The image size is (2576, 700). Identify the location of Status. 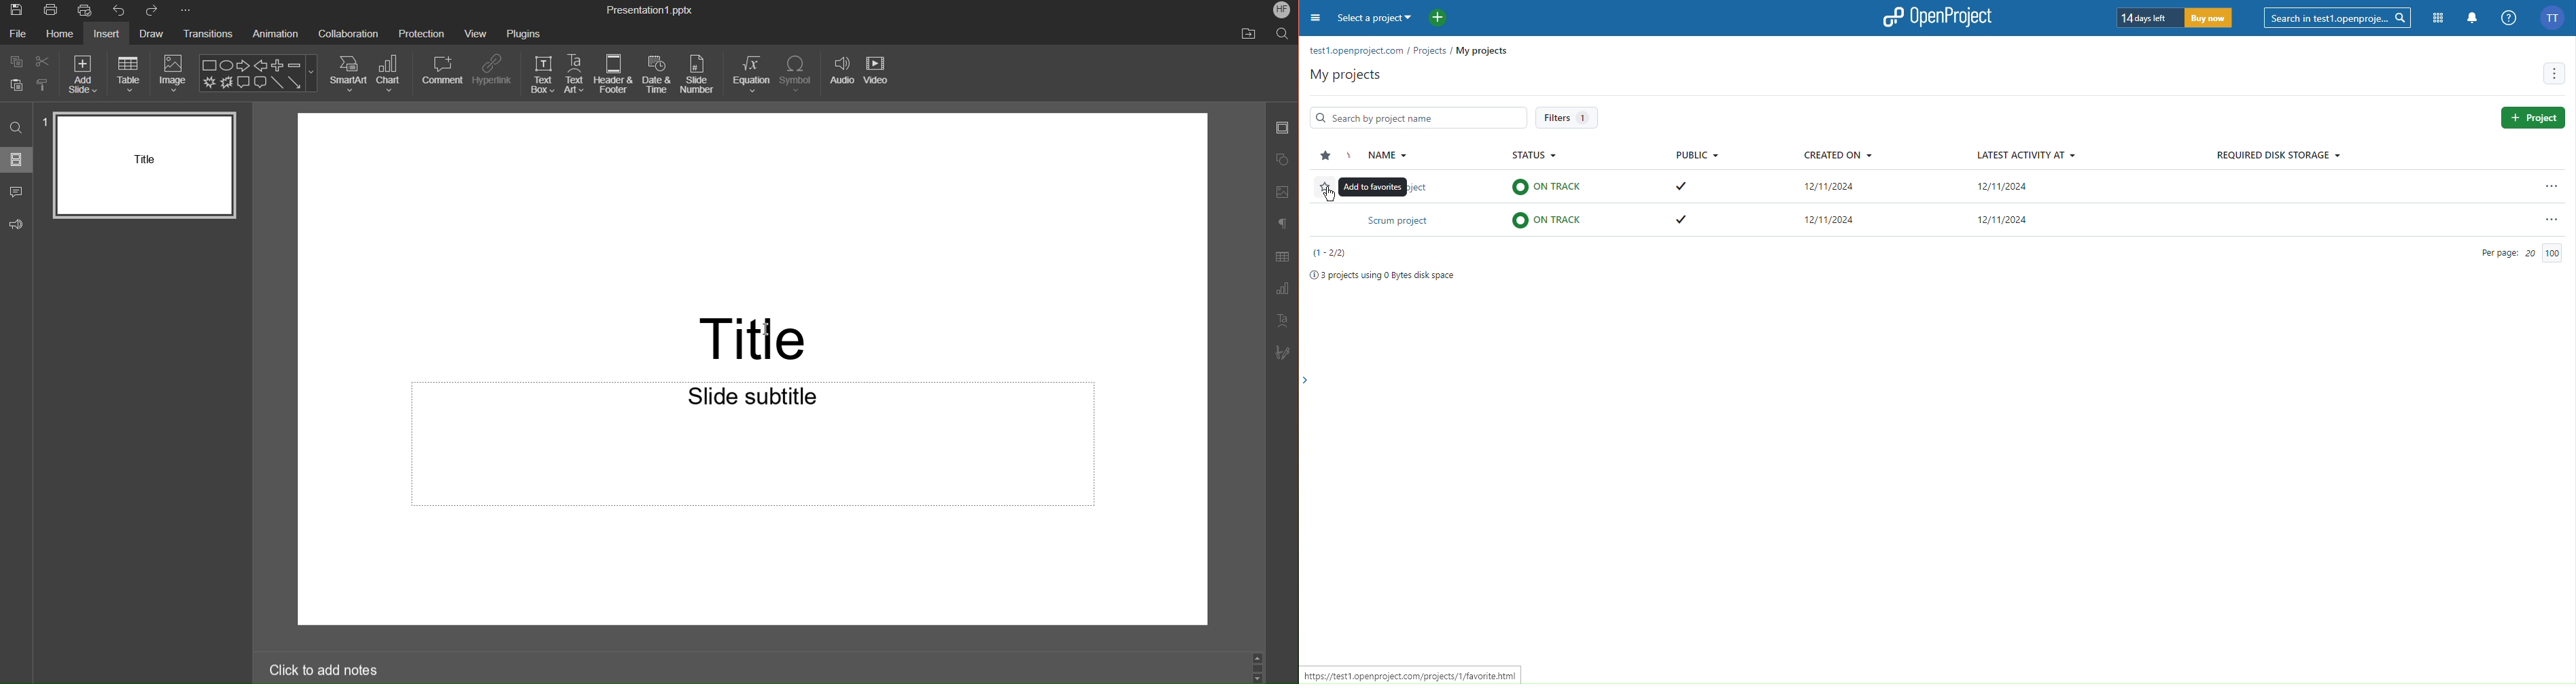
(1537, 157).